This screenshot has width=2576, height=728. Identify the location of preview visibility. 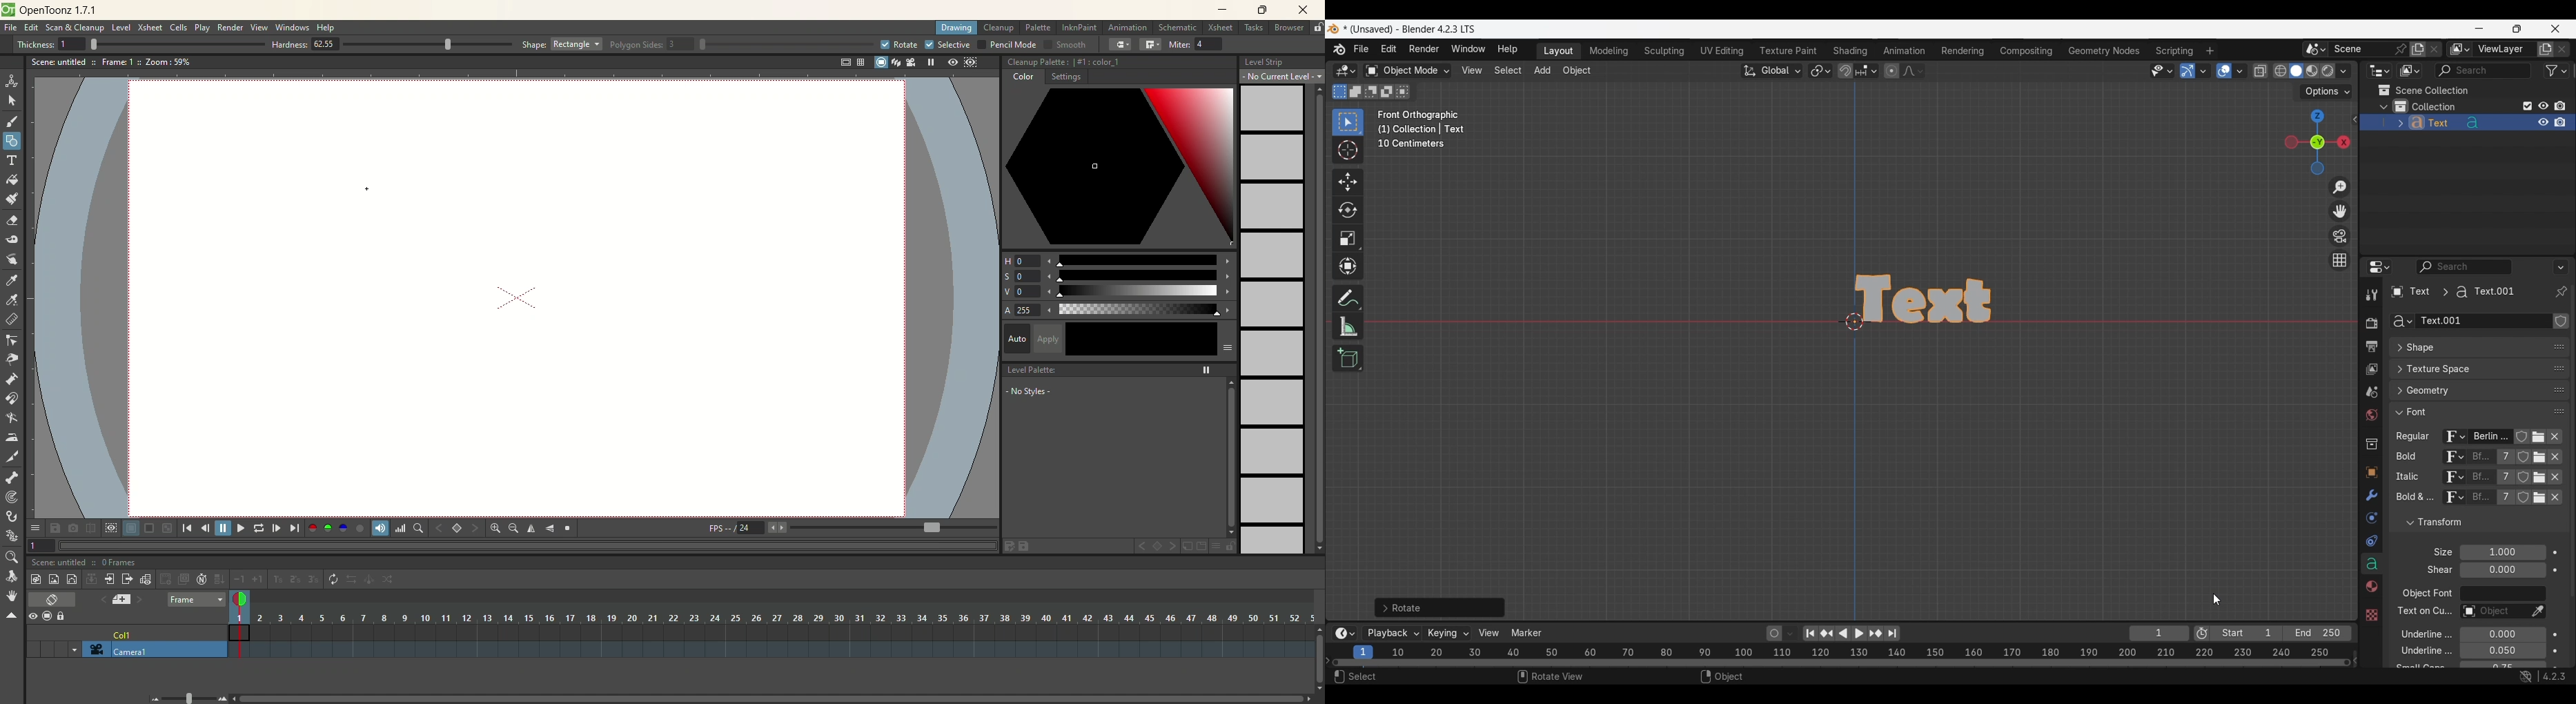
(32, 617).